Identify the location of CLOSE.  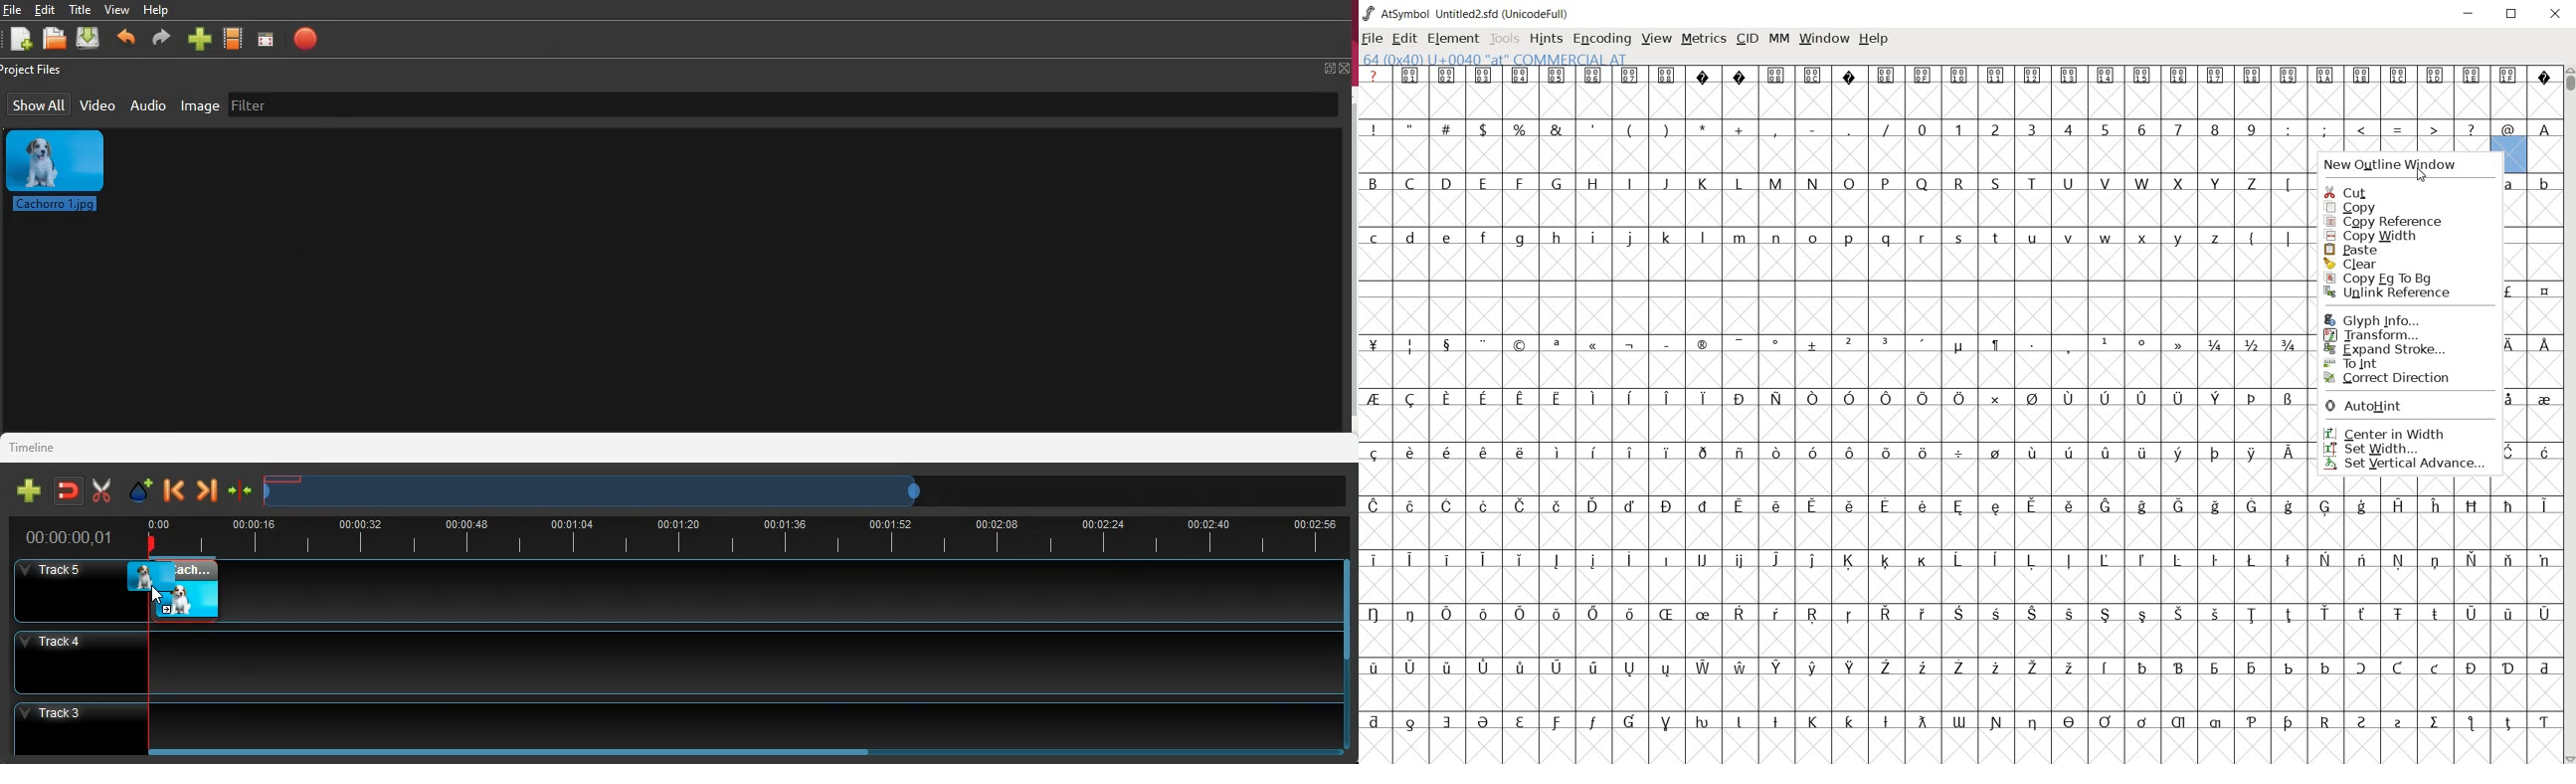
(2557, 16).